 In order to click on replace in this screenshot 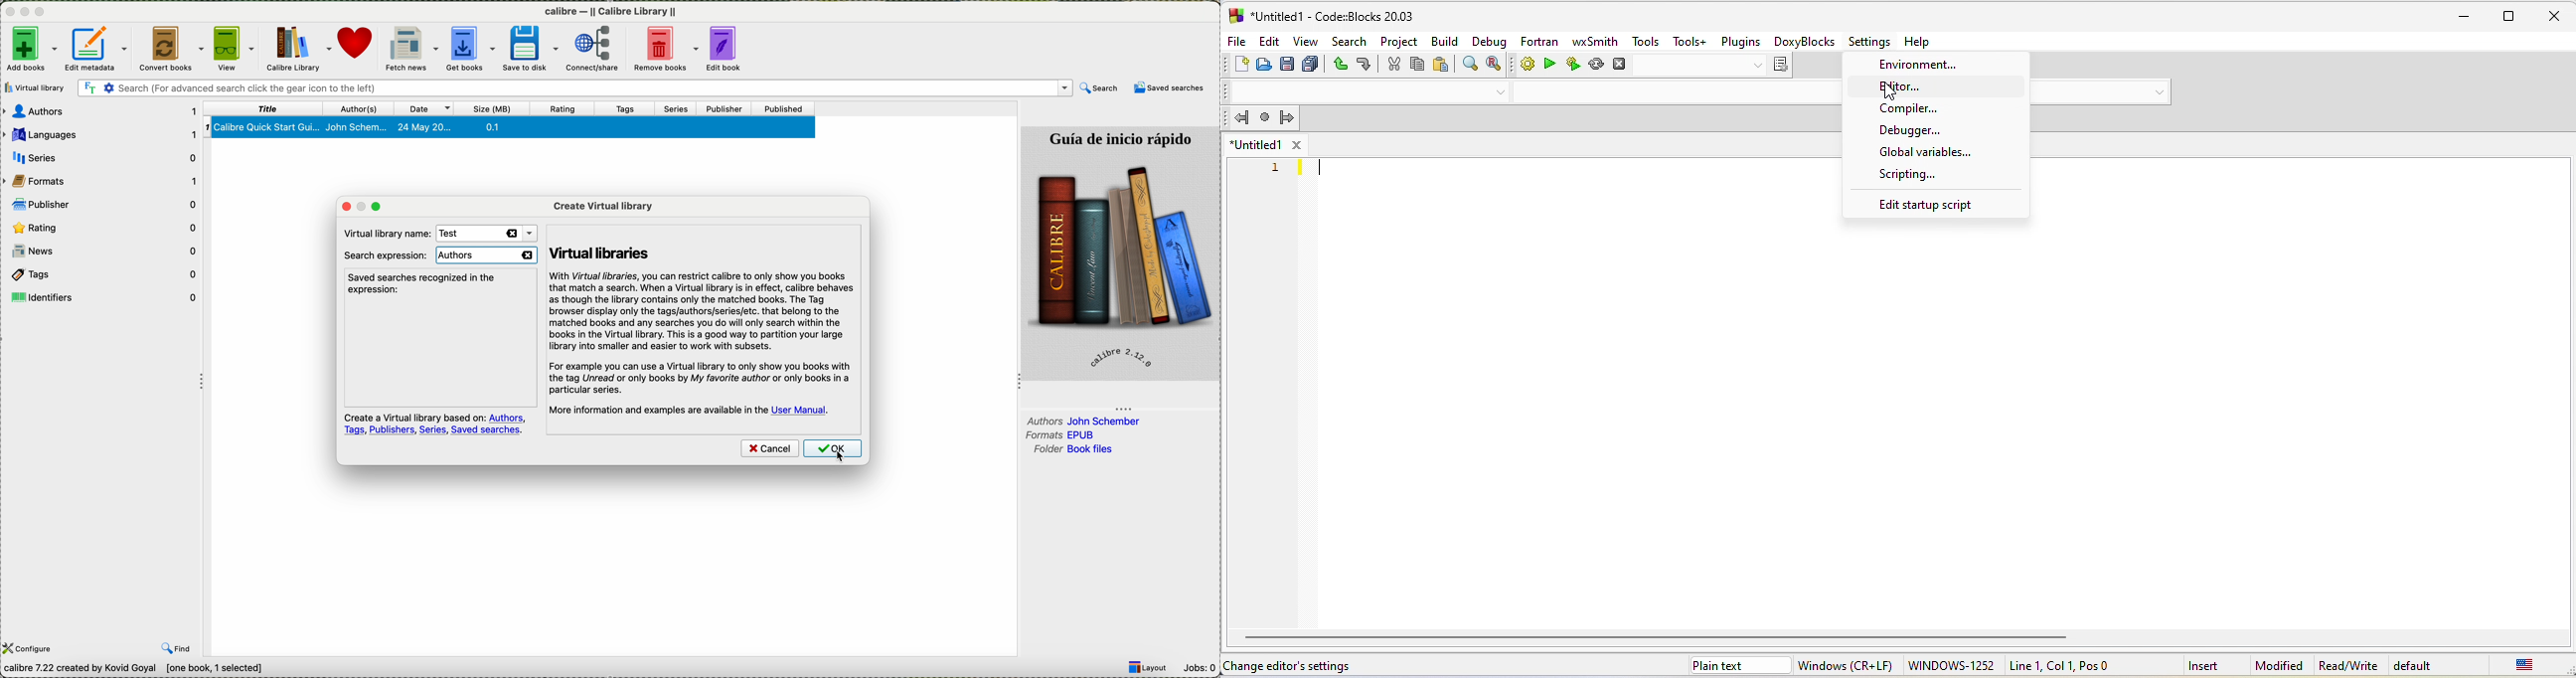, I will do `click(1493, 63)`.